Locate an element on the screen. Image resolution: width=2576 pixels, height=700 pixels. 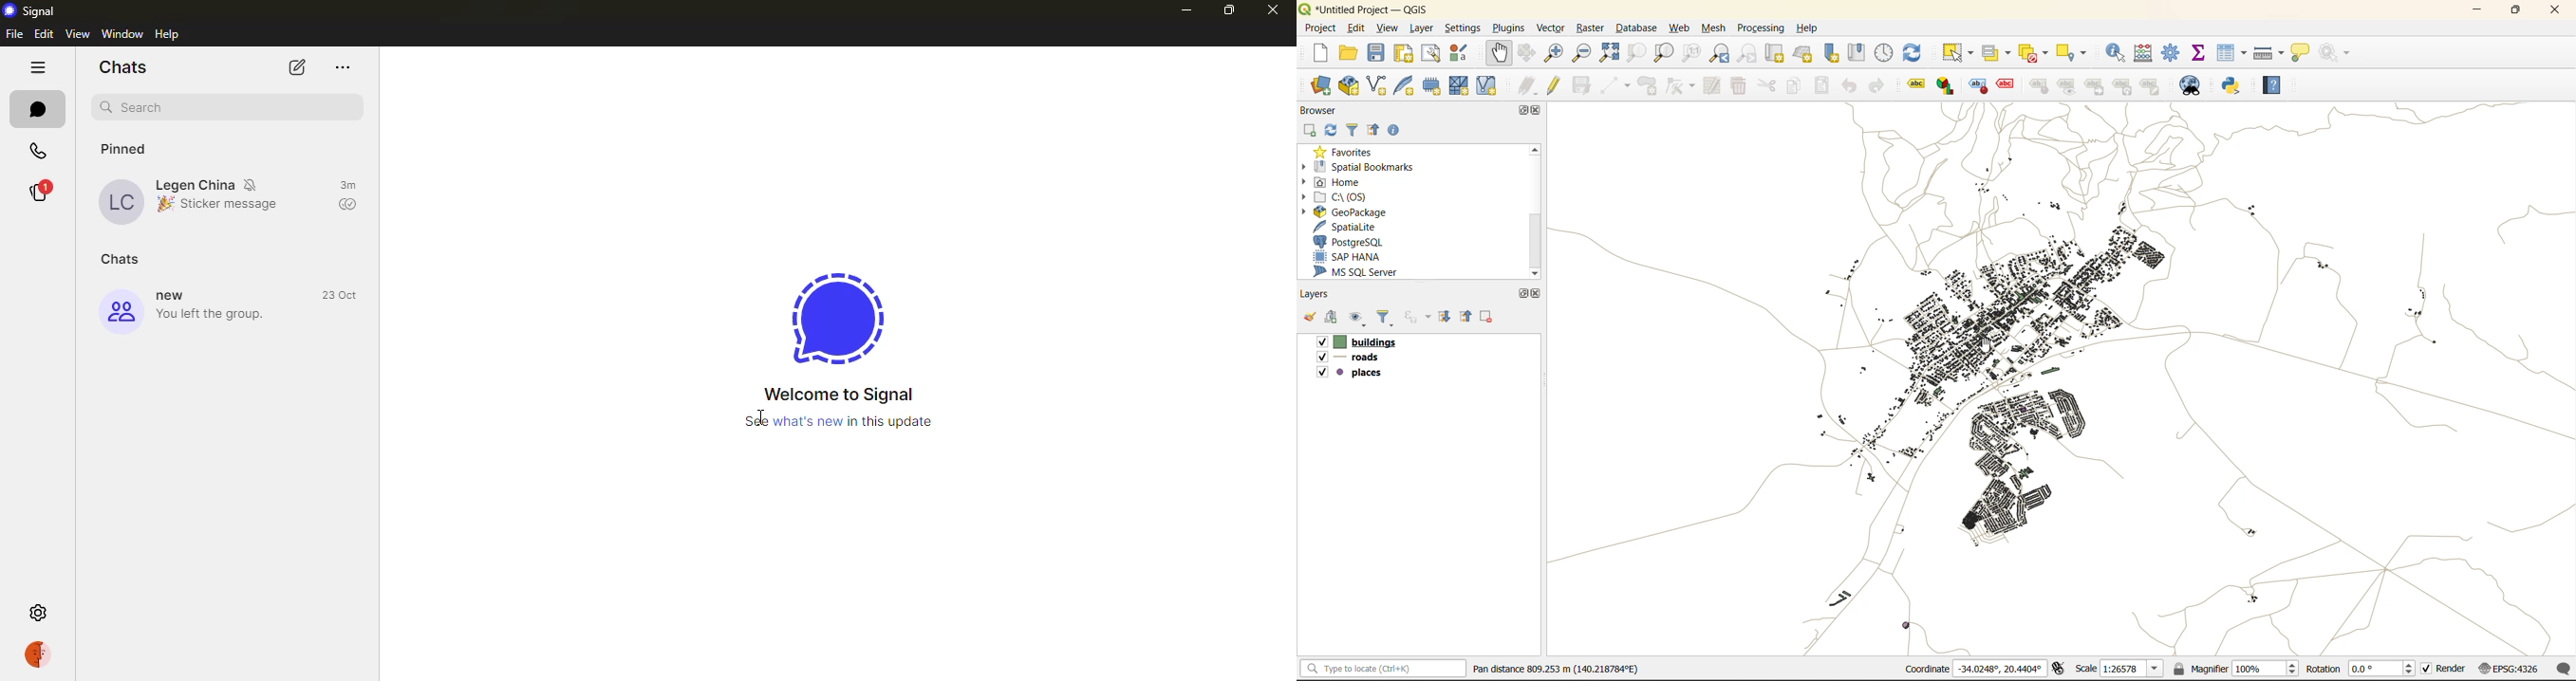
scroll bar is located at coordinates (1536, 211).